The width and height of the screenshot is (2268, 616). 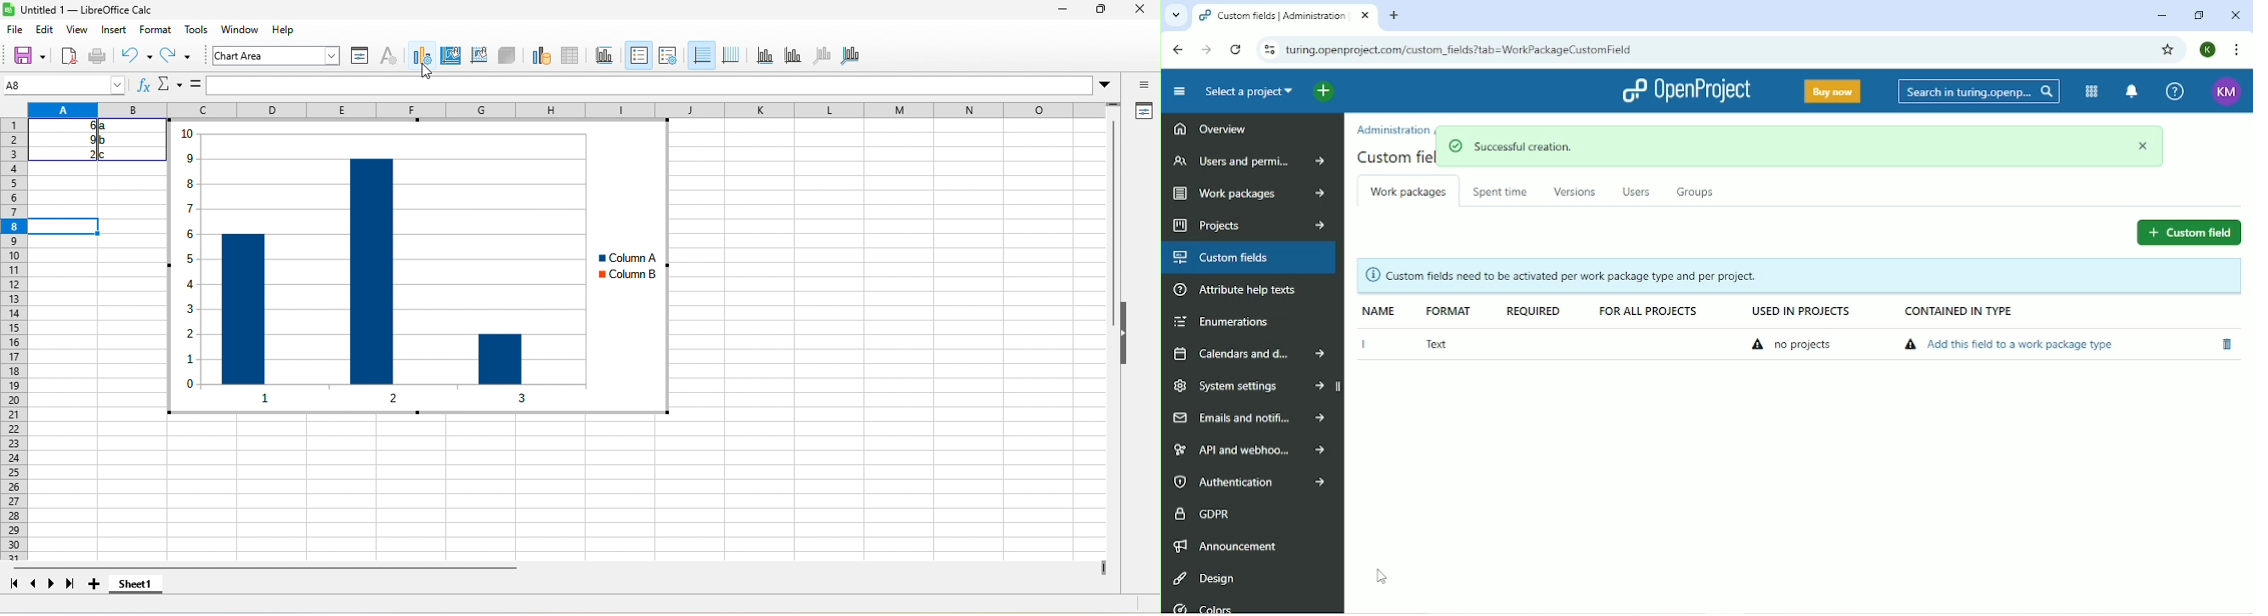 I want to click on All axes, so click(x=854, y=56).